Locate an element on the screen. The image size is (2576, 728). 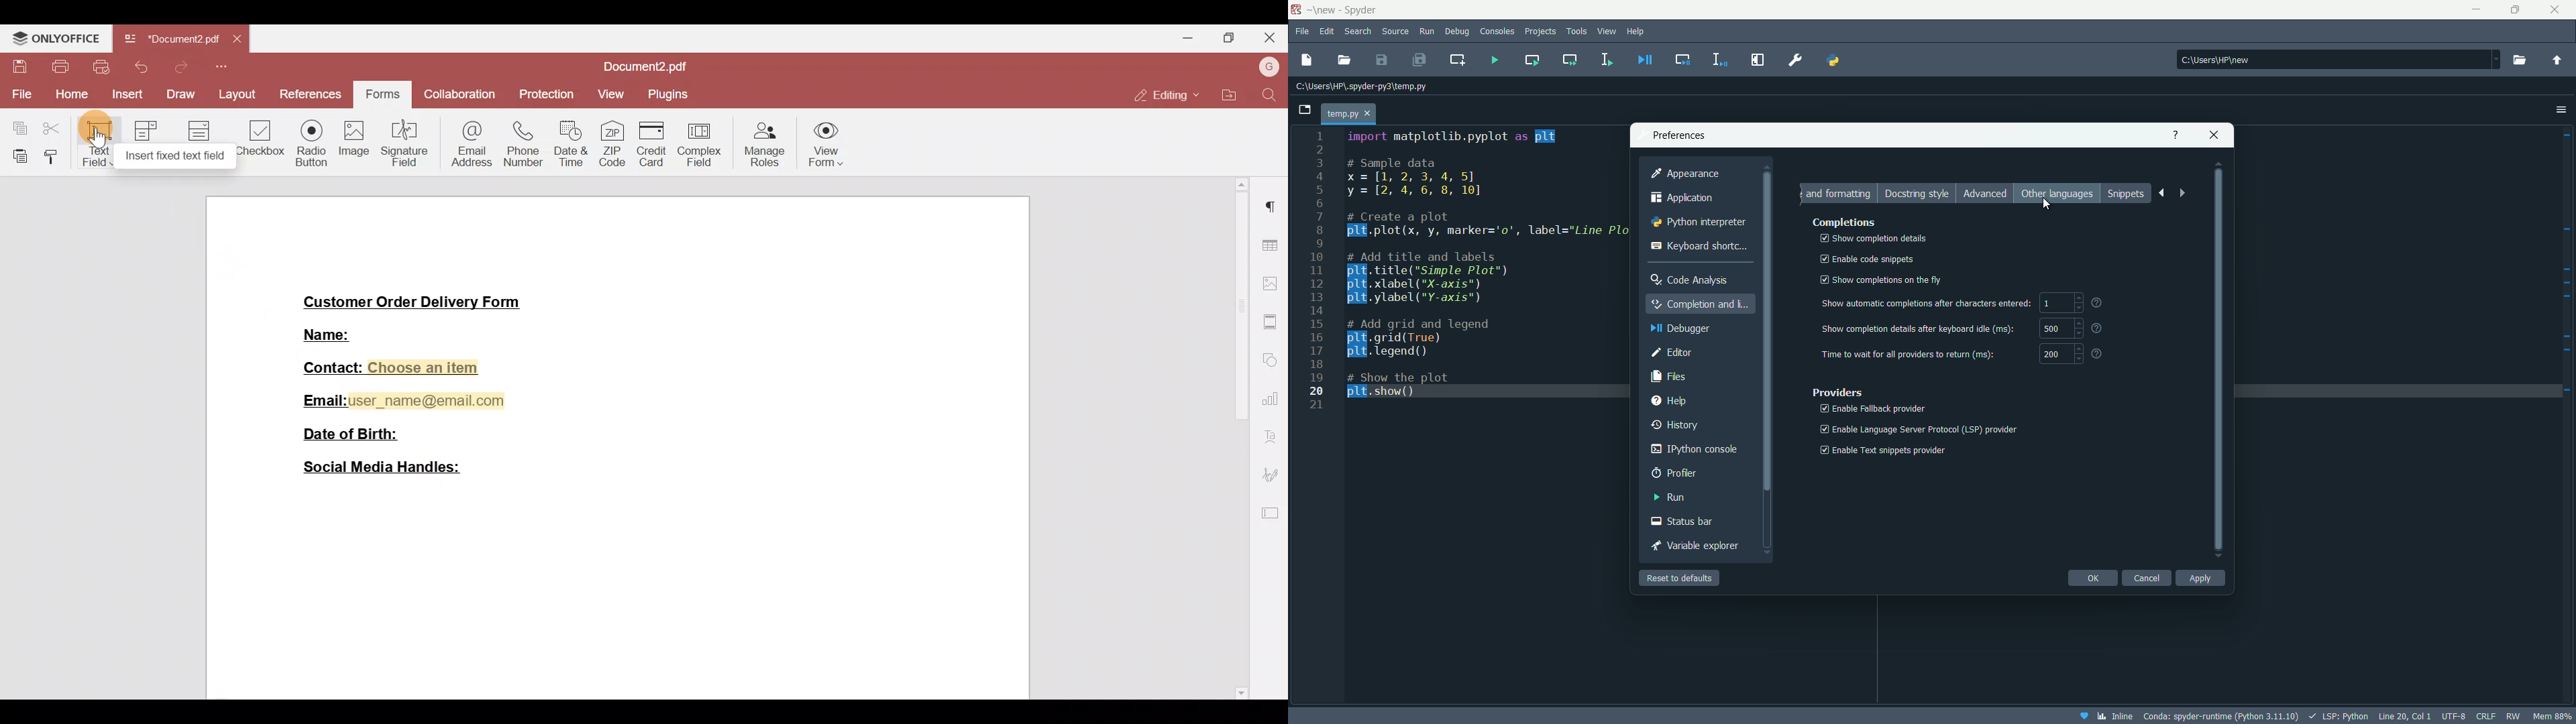
cursor position is located at coordinates (2405, 715).